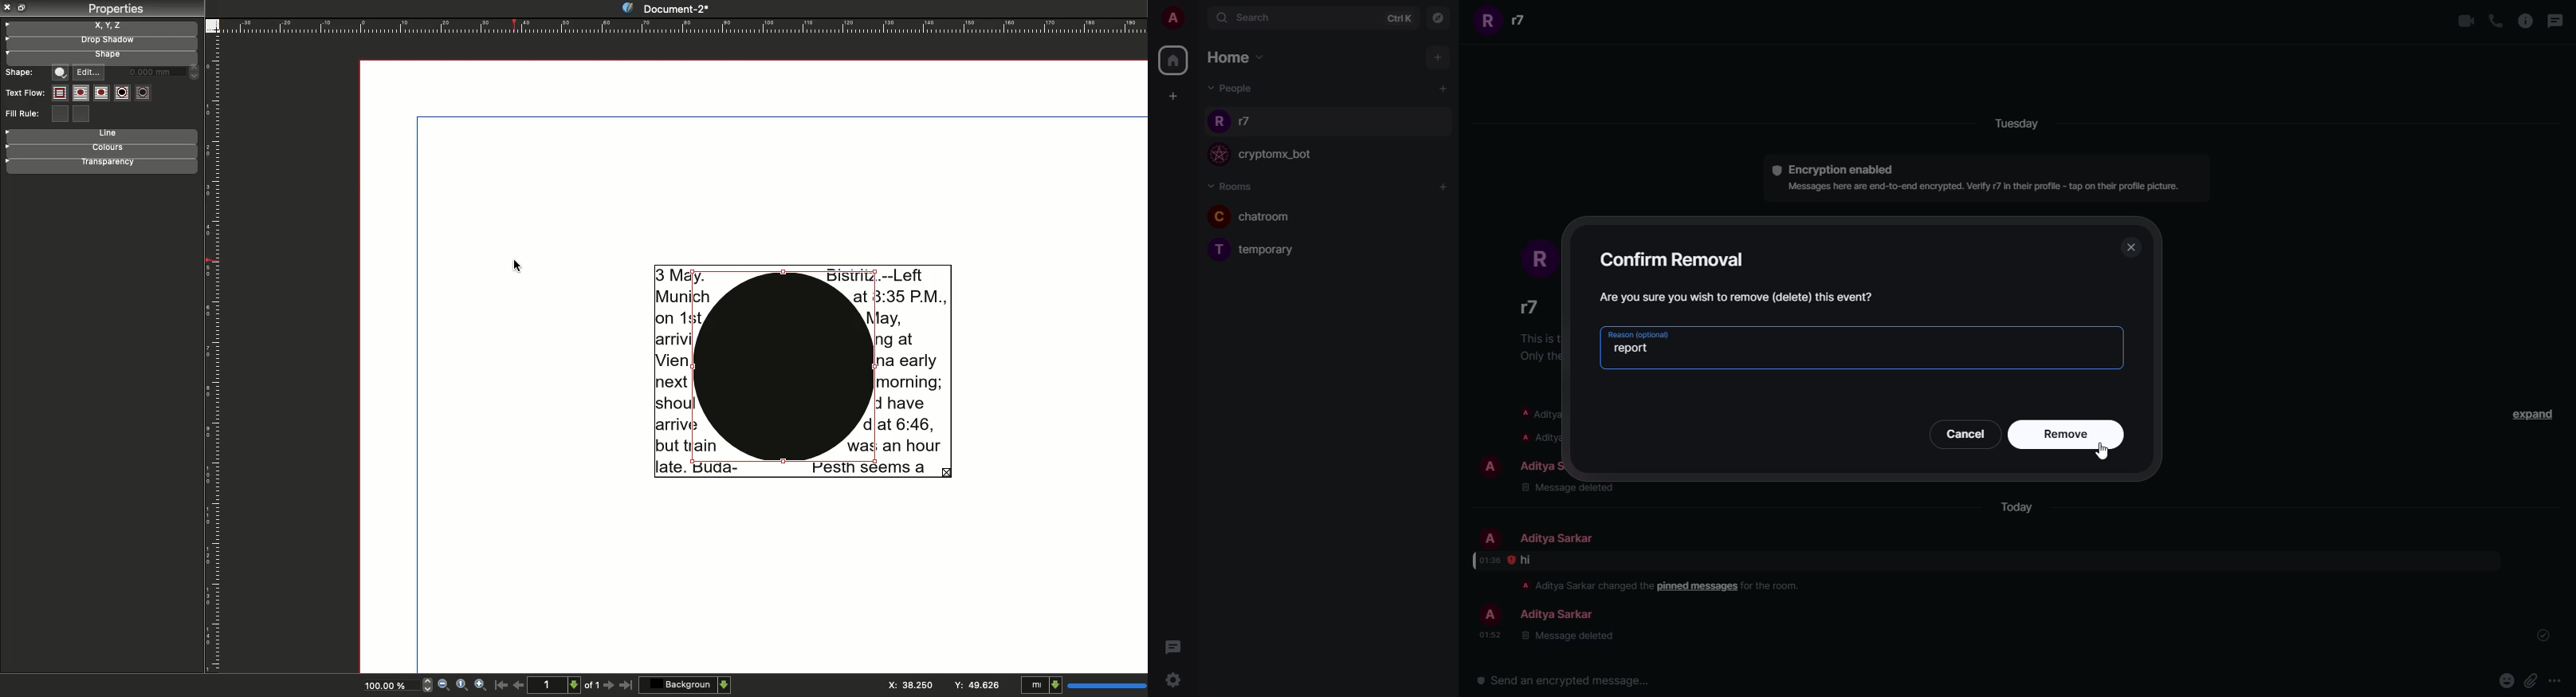 This screenshot has width=2576, height=700. Describe the element at coordinates (1217, 155) in the screenshot. I see `profile` at that location.